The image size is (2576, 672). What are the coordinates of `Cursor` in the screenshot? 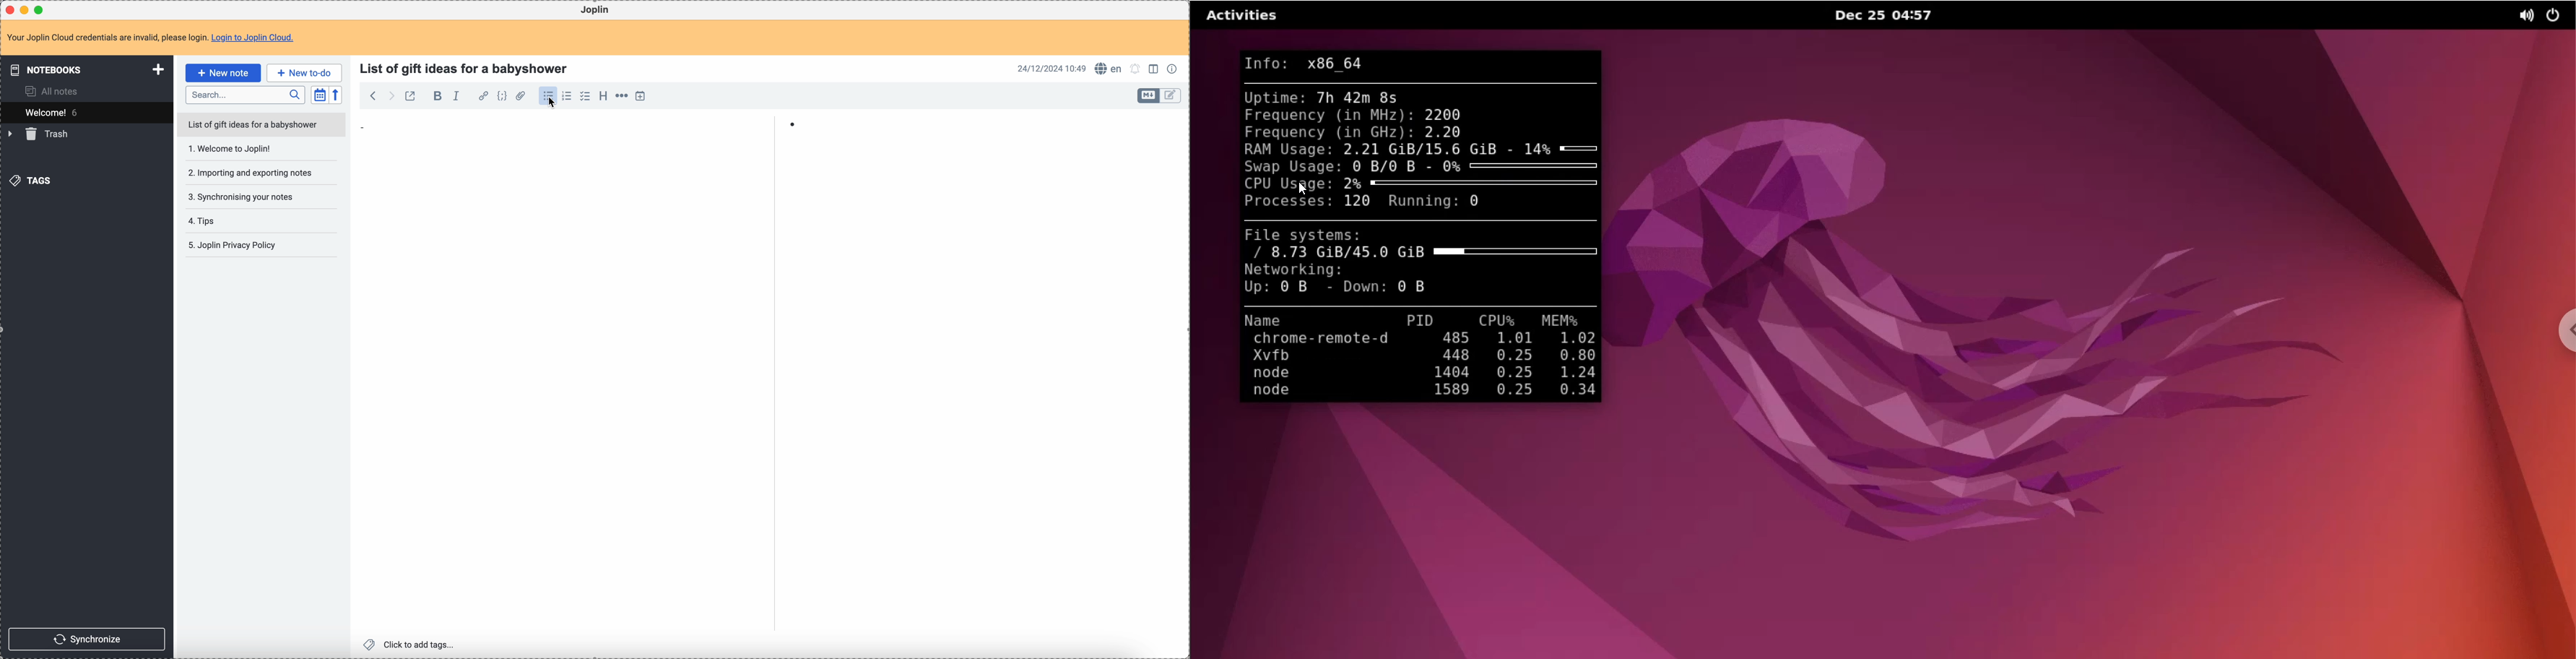 It's located at (553, 104).